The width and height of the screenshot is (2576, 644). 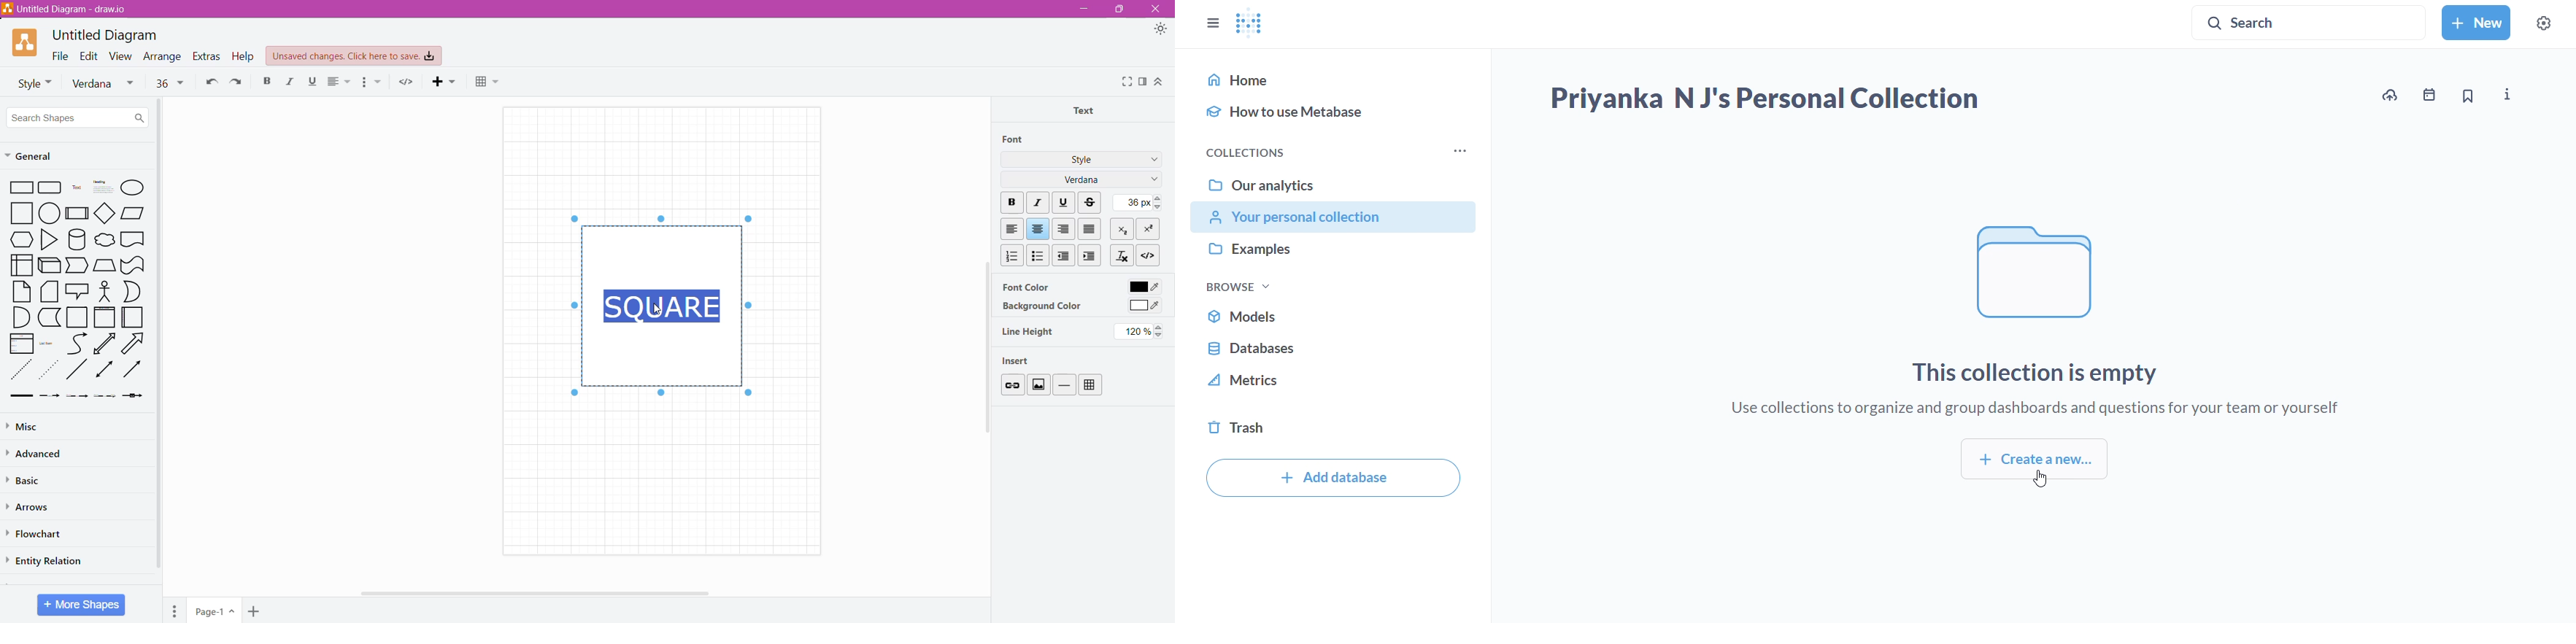 I want to click on folder logo, so click(x=2036, y=270).